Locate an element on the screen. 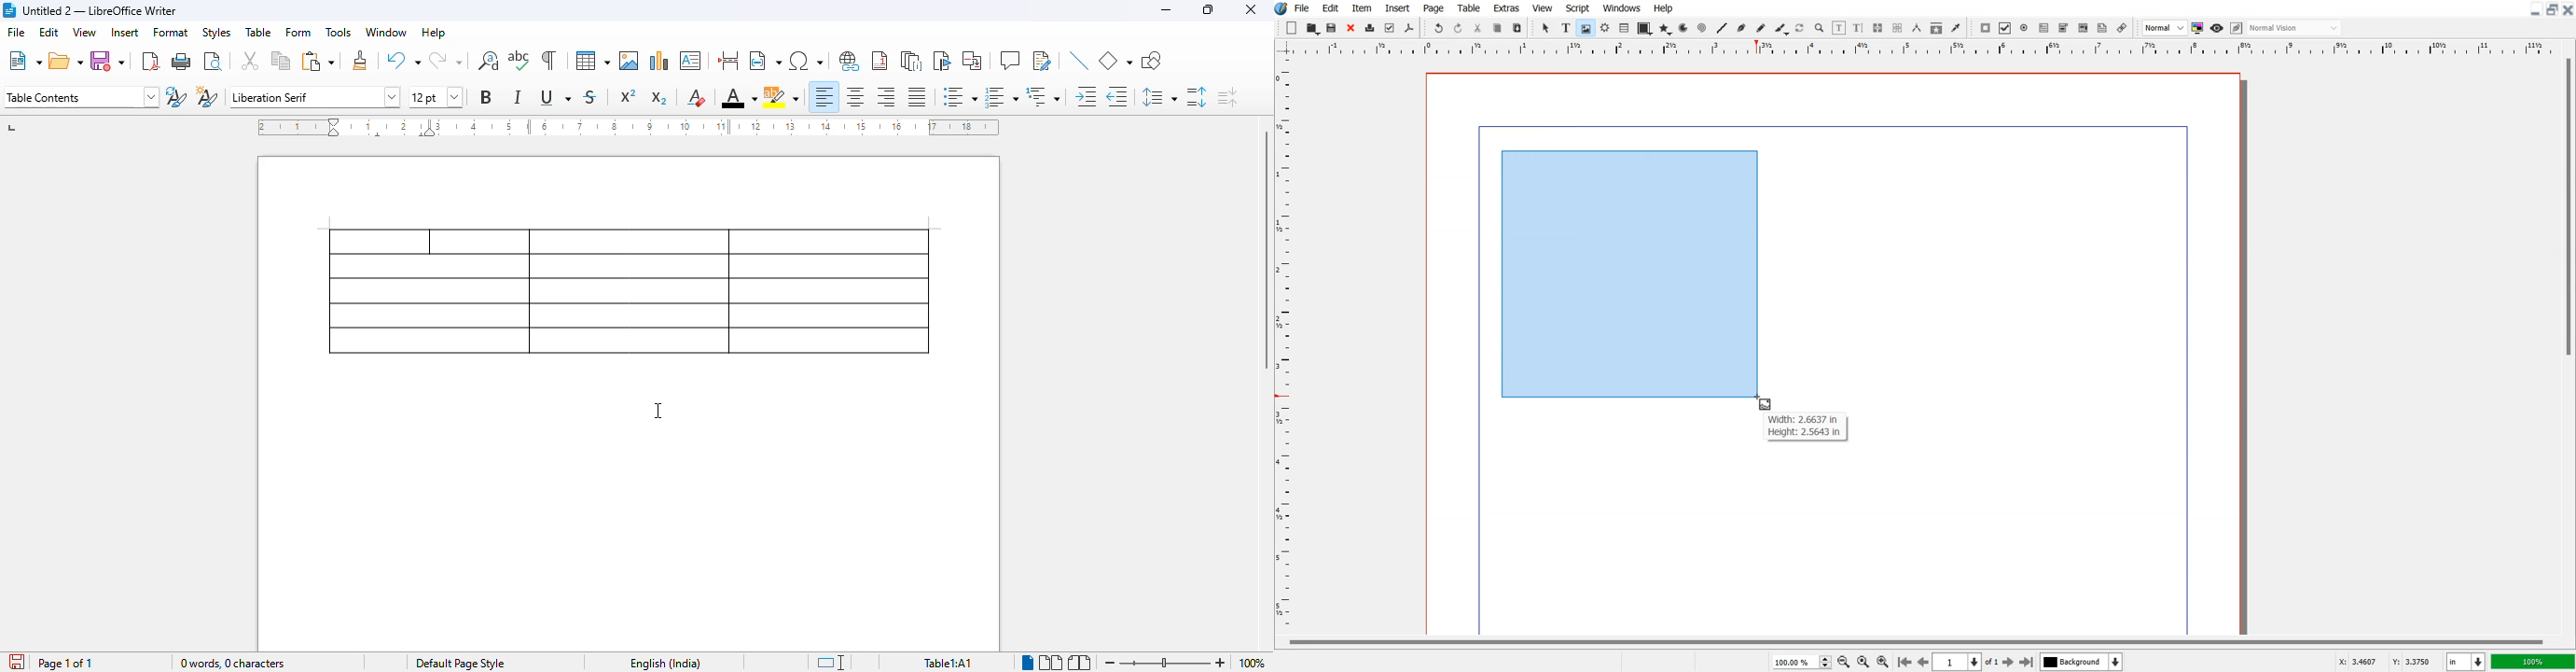  maximize is located at coordinates (1209, 10).